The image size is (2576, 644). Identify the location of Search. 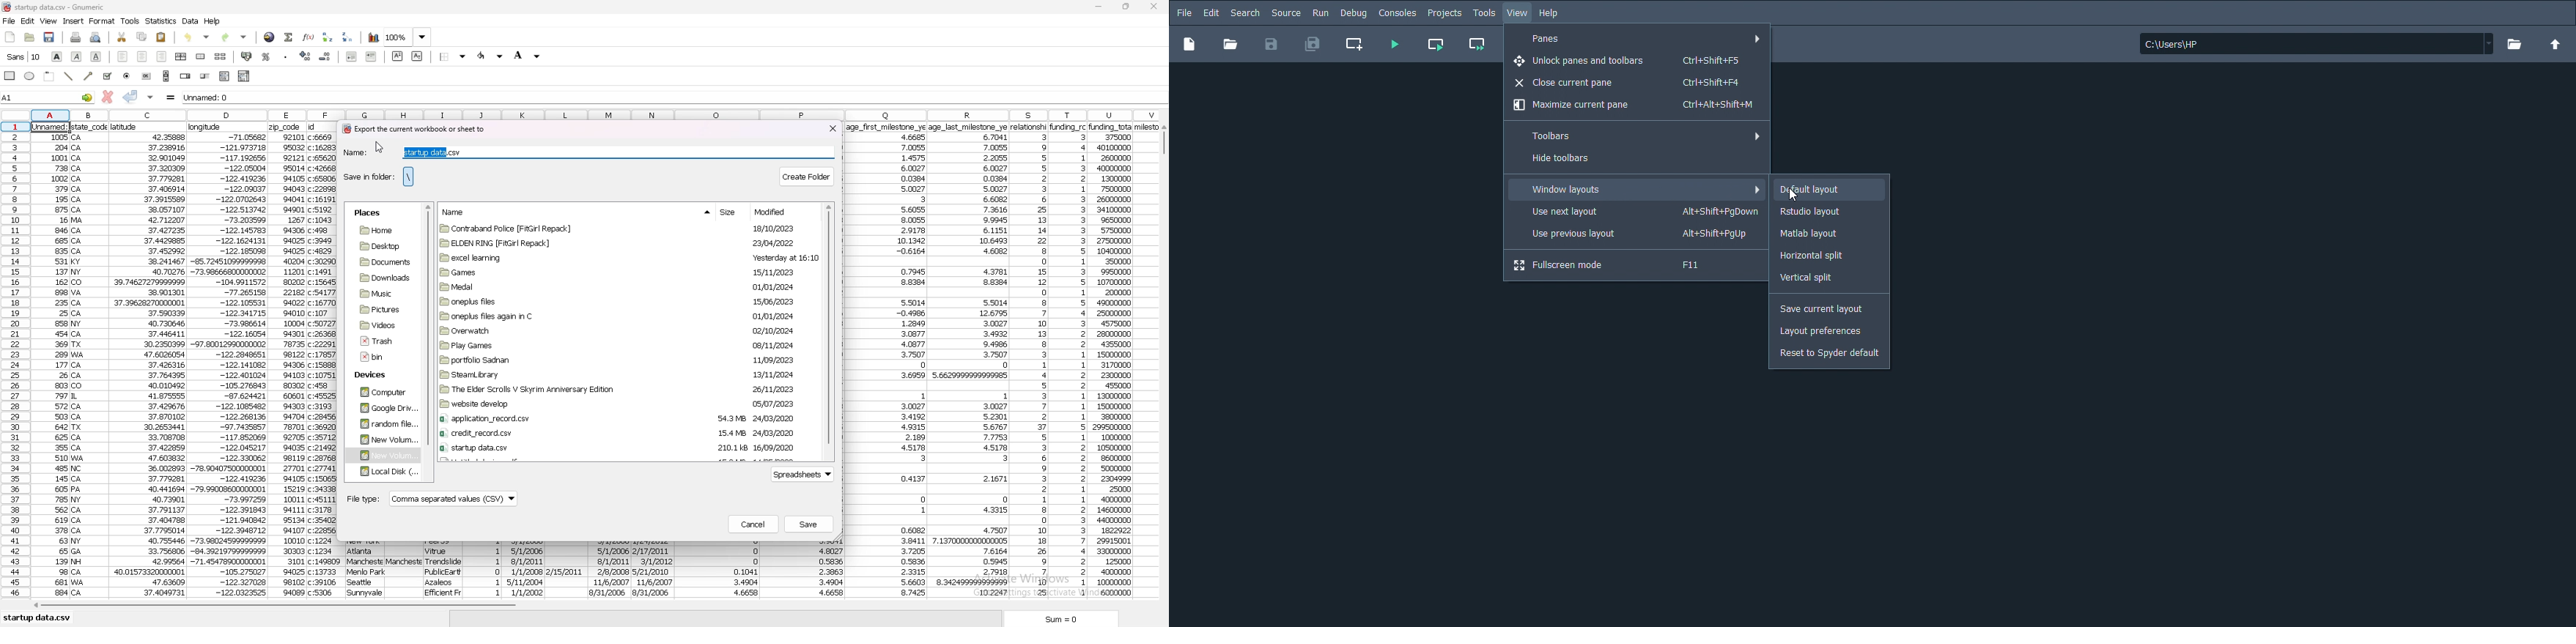
(1244, 12).